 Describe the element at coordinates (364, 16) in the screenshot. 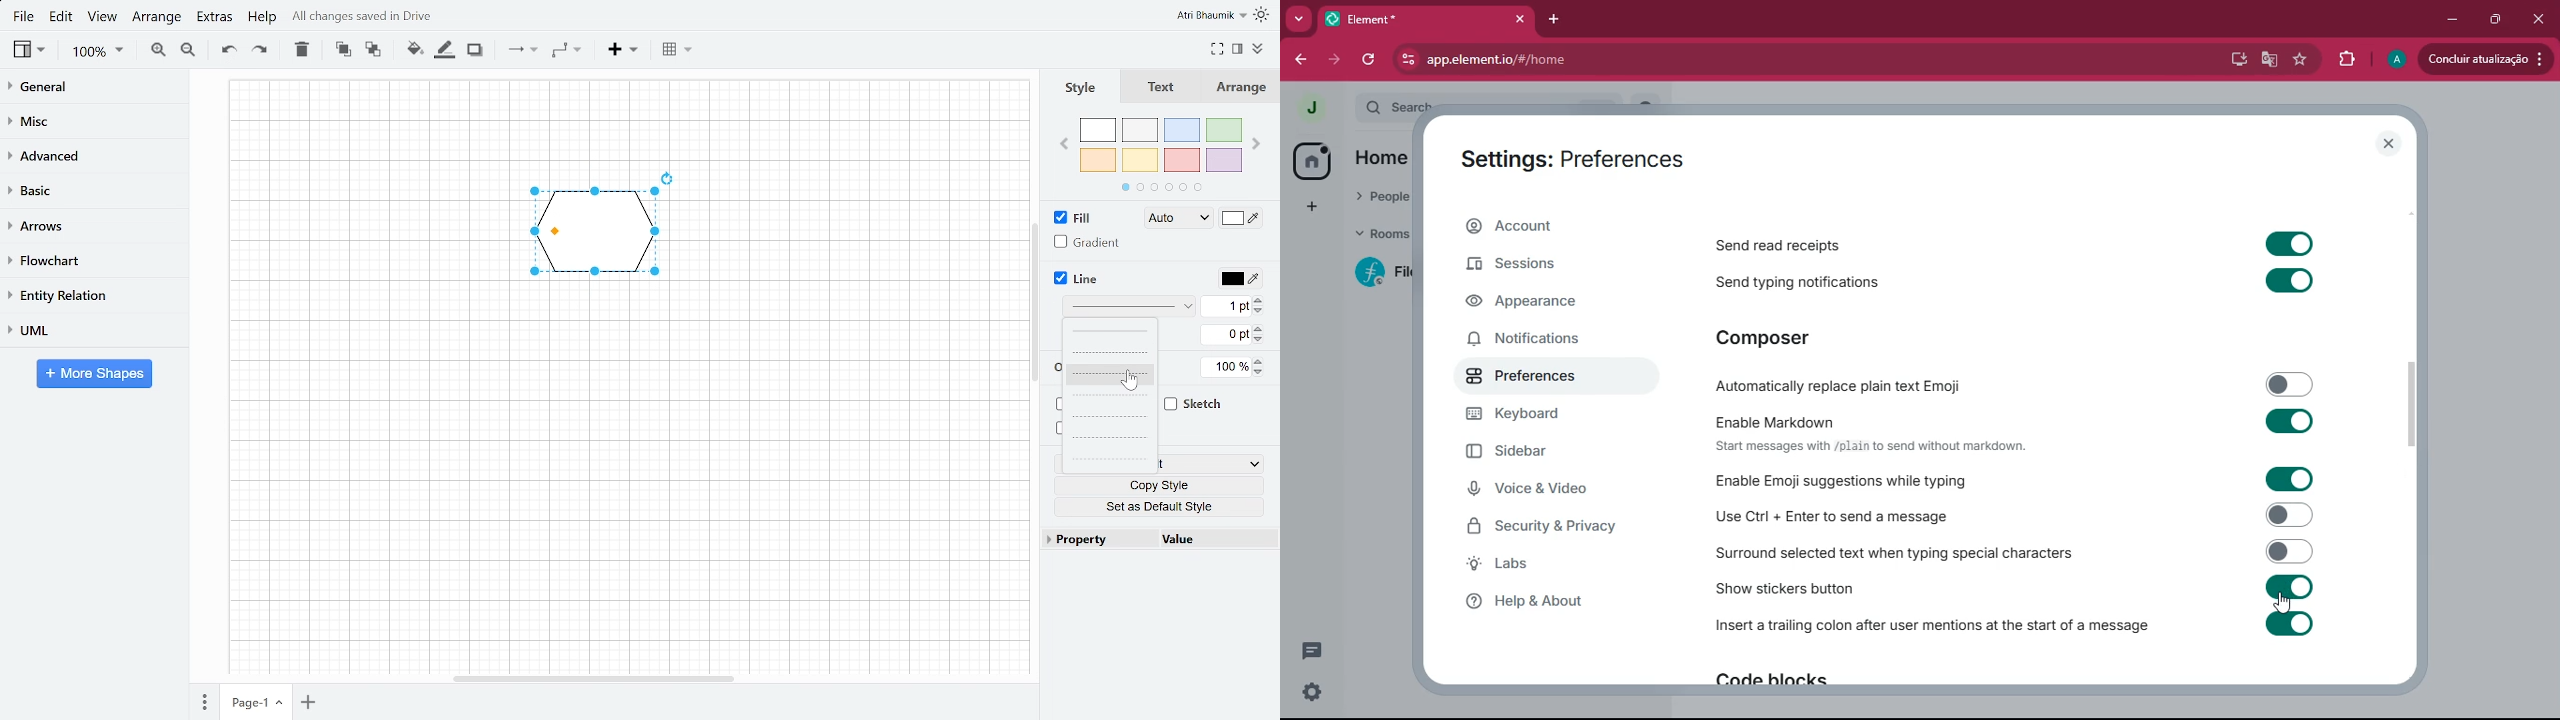

I see `All changes saved in drive` at that location.